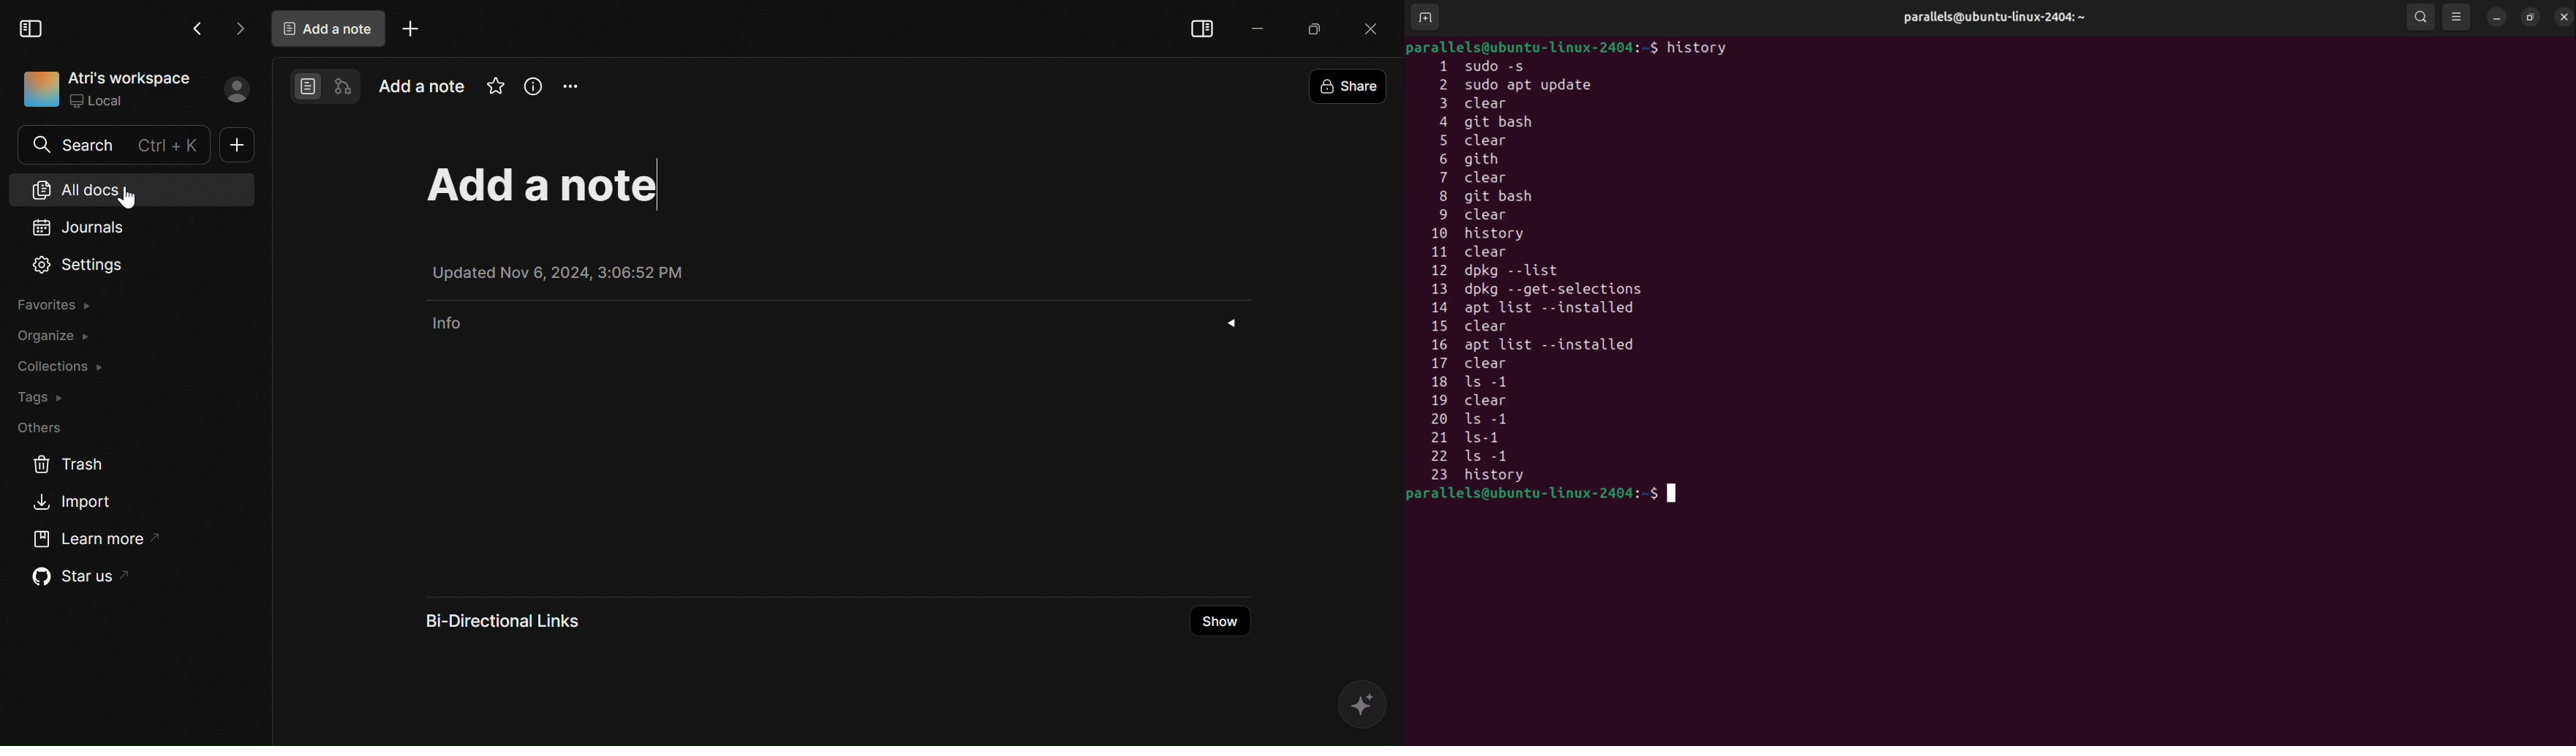 Image resolution: width=2576 pixels, height=756 pixels. What do you see at coordinates (80, 265) in the screenshot?
I see `Settings` at bounding box center [80, 265].